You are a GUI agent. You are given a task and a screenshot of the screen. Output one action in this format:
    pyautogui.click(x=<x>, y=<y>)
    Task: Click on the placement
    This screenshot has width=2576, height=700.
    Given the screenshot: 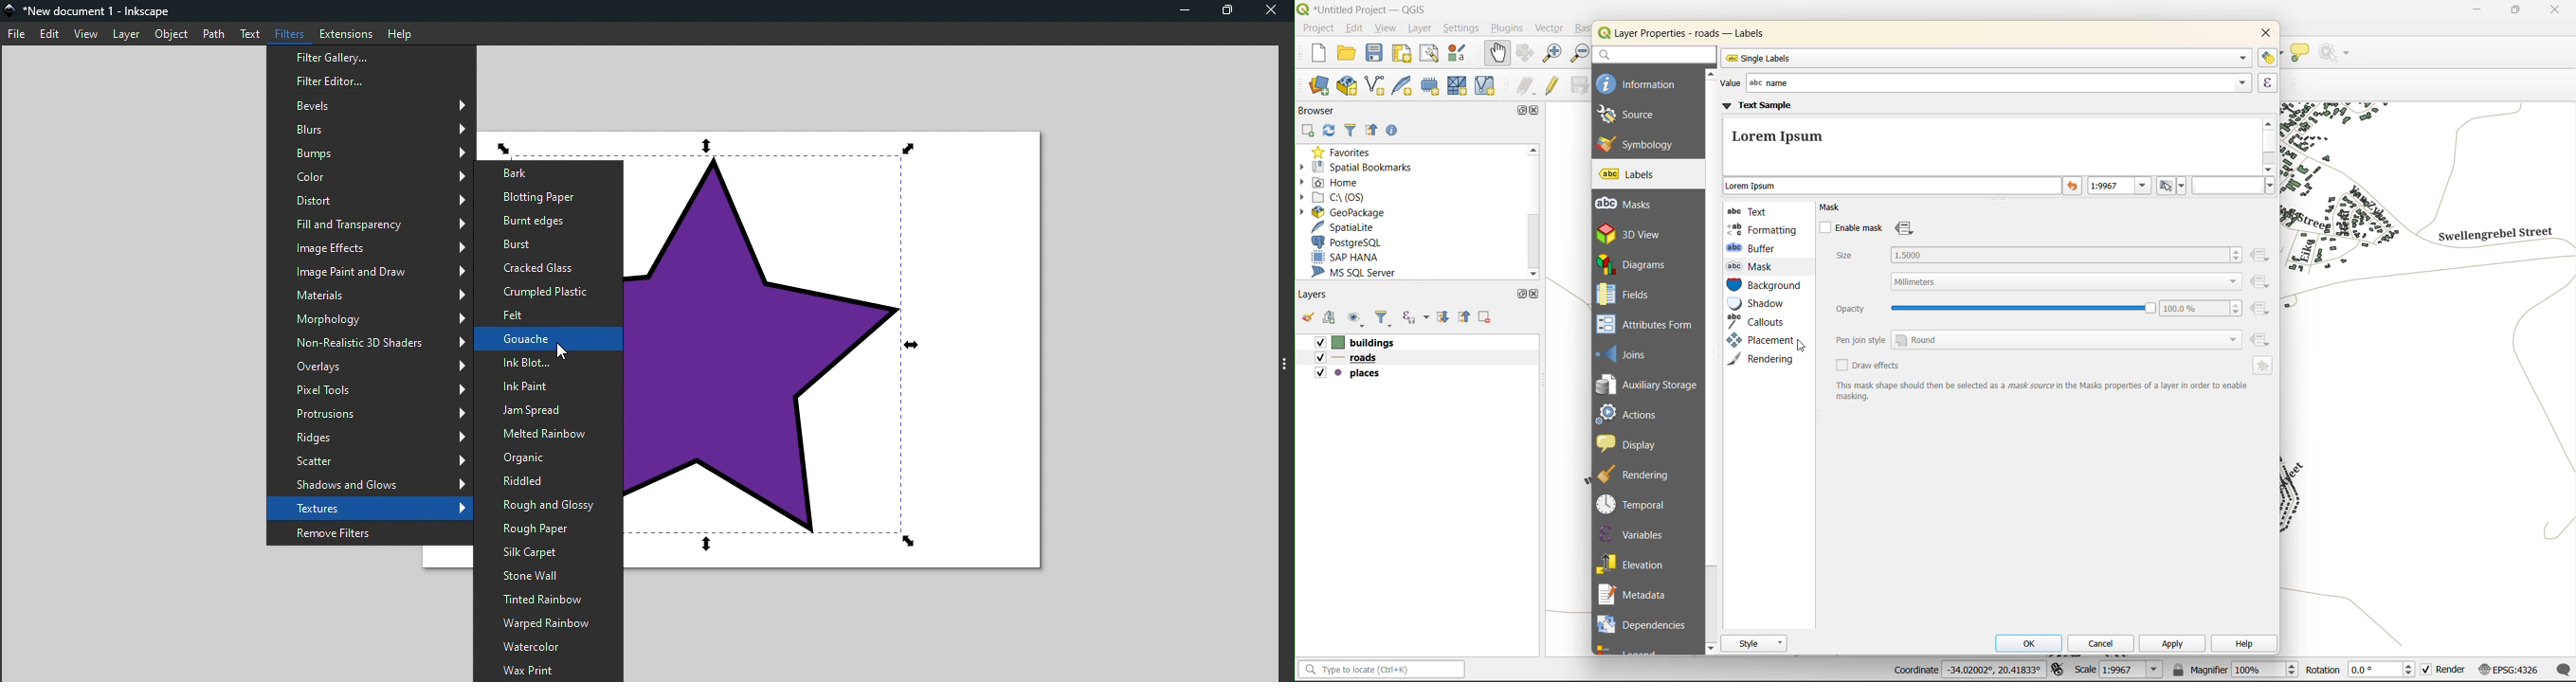 What is the action you would take?
    pyautogui.click(x=1759, y=340)
    